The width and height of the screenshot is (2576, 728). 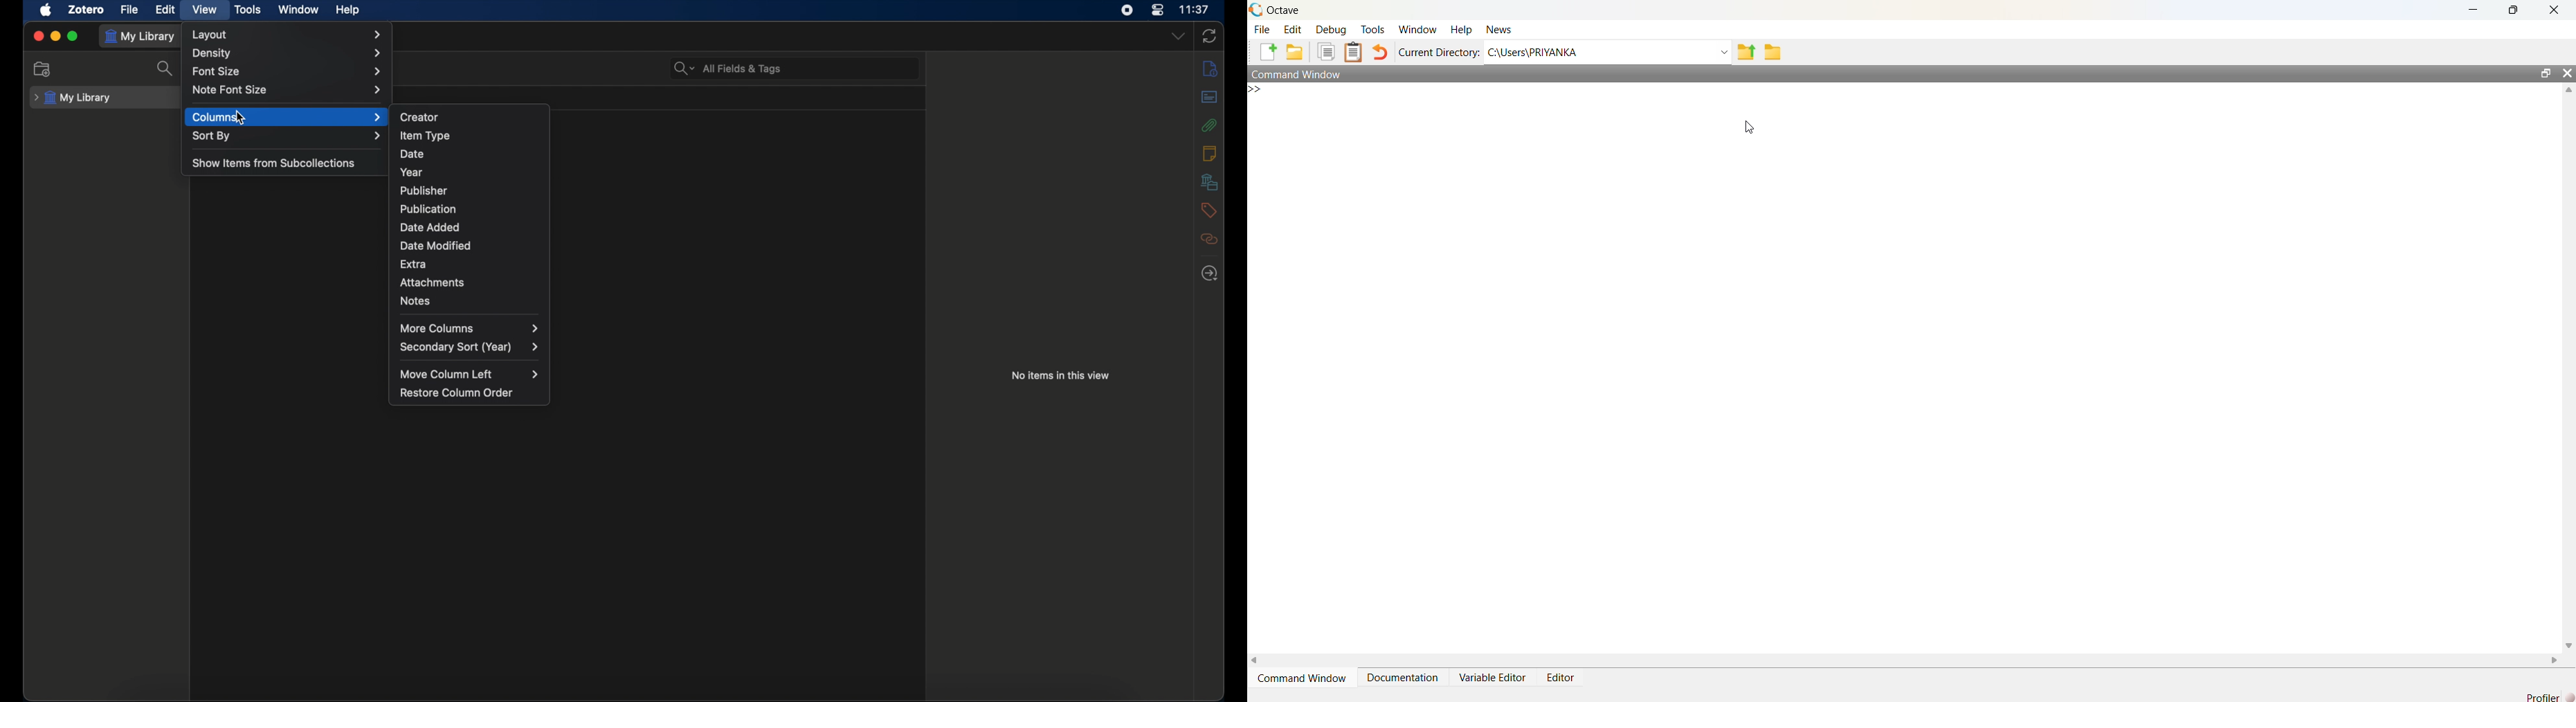 I want to click on show items from subcollections, so click(x=276, y=162).